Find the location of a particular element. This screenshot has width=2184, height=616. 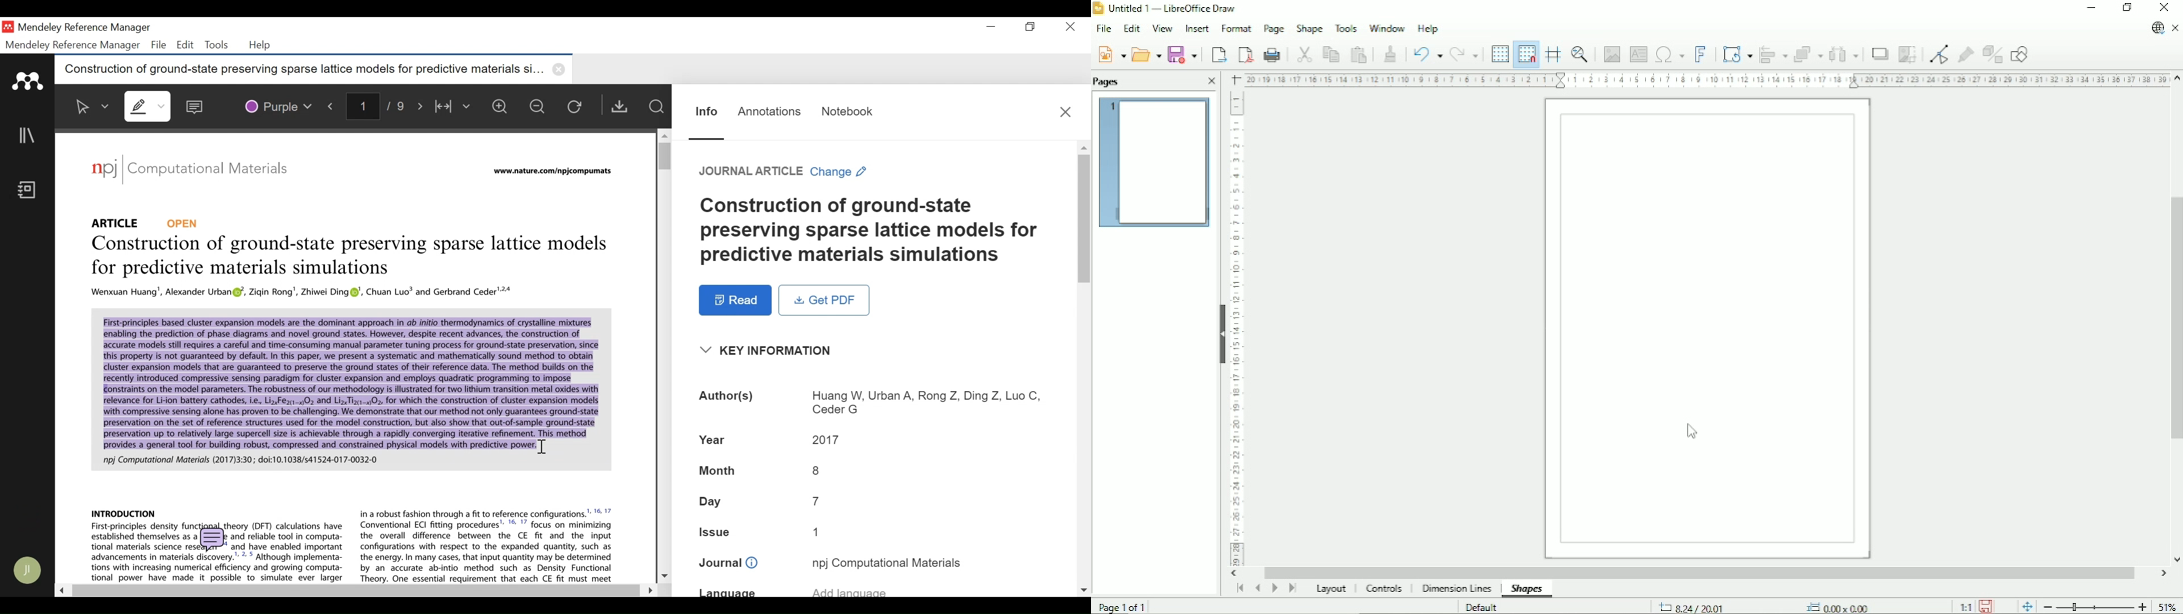

PDF Context is located at coordinates (304, 293).